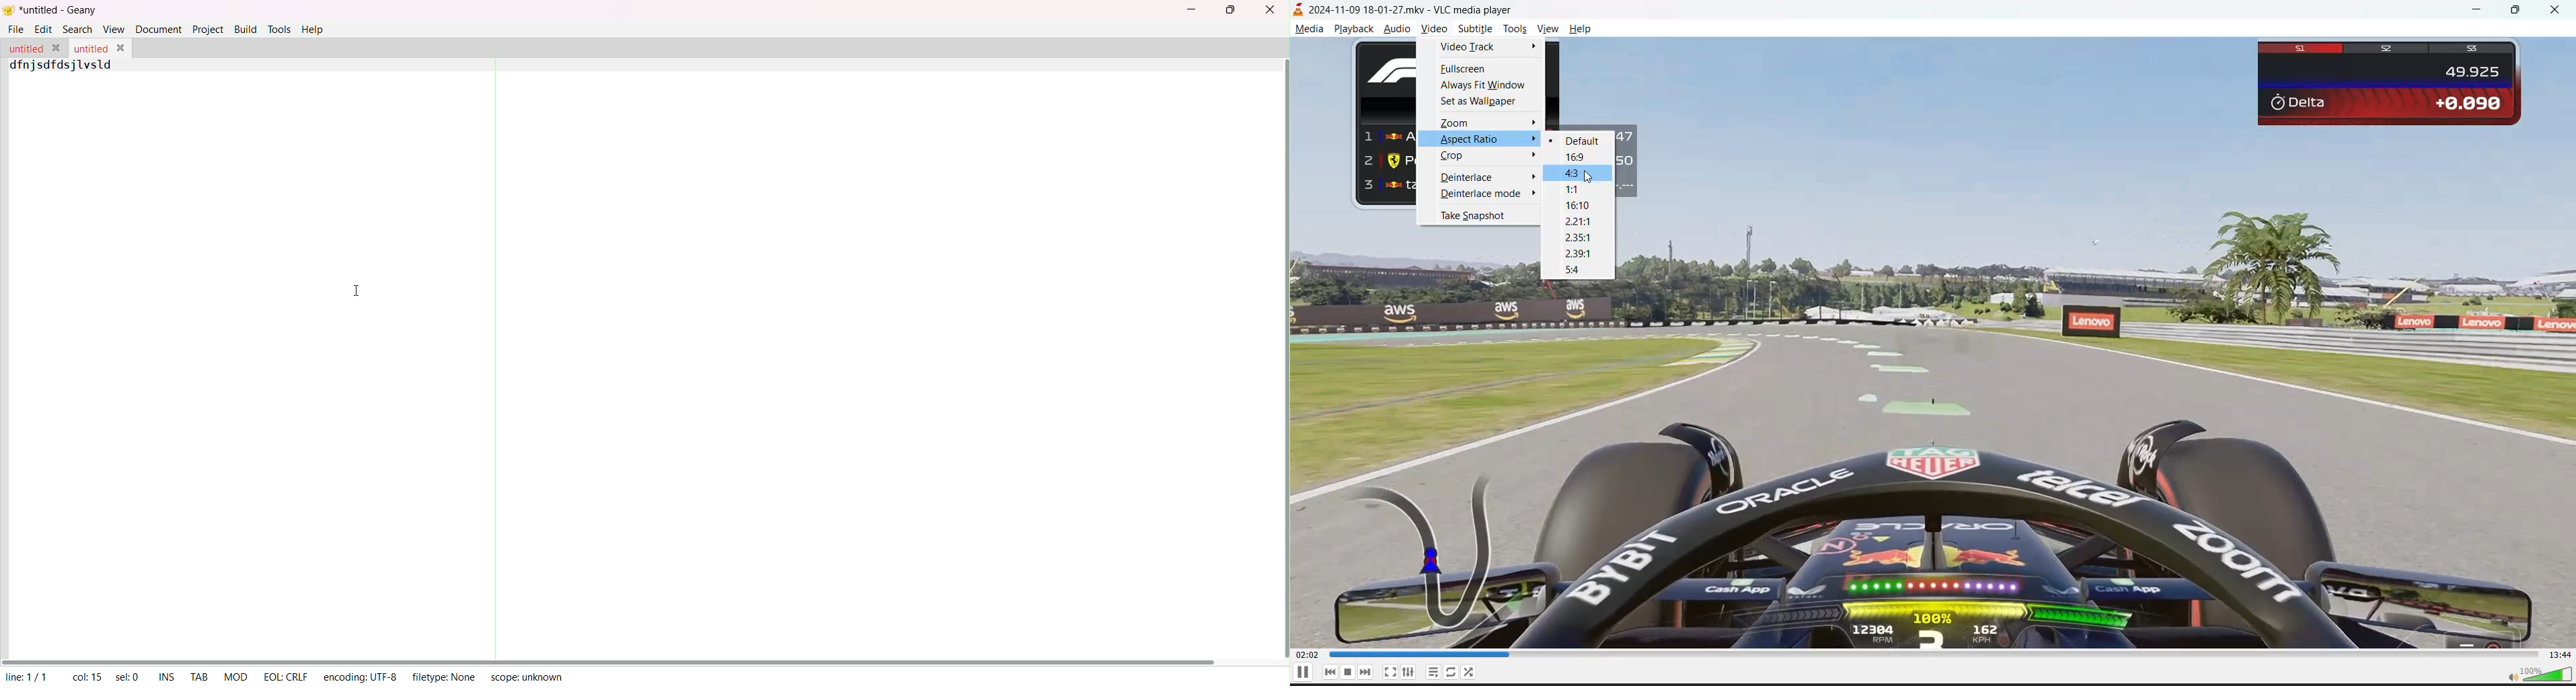 The height and width of the screenshot is (700, 2576). Describe the element at coordinates (1469, 178) in the screenshot. I see `deinterlace` at that location.